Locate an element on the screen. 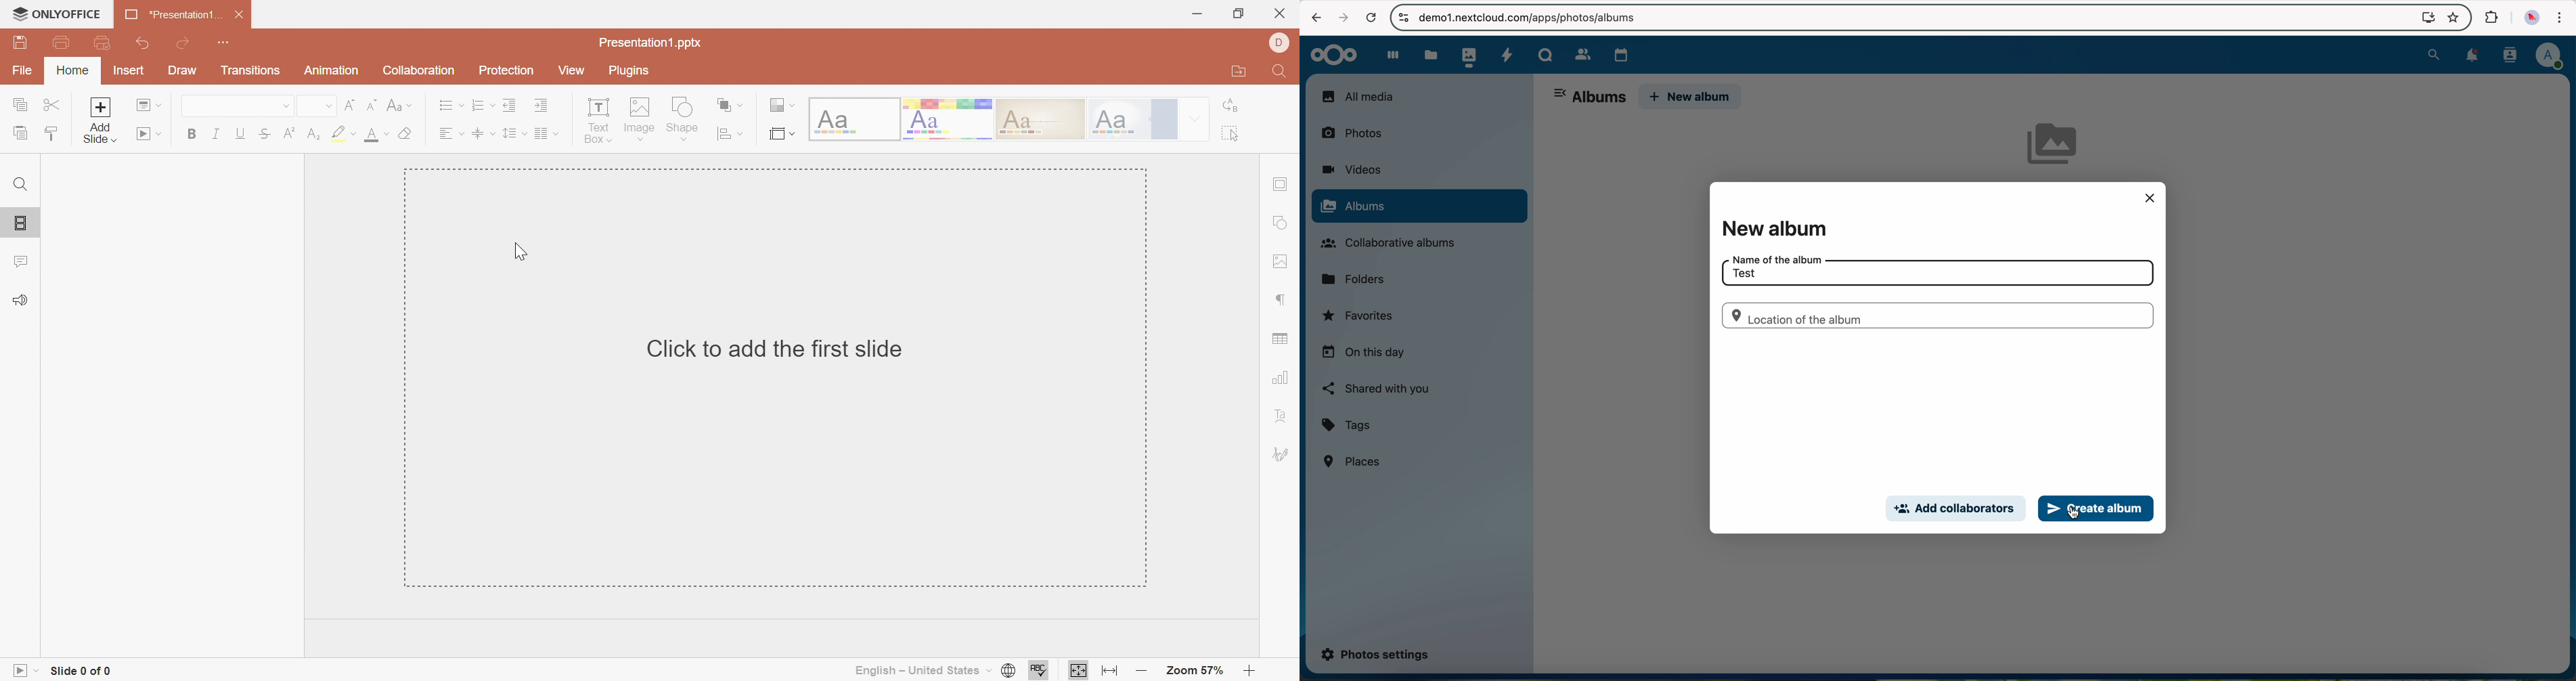  Bullets is located at coordinates (445, 106).